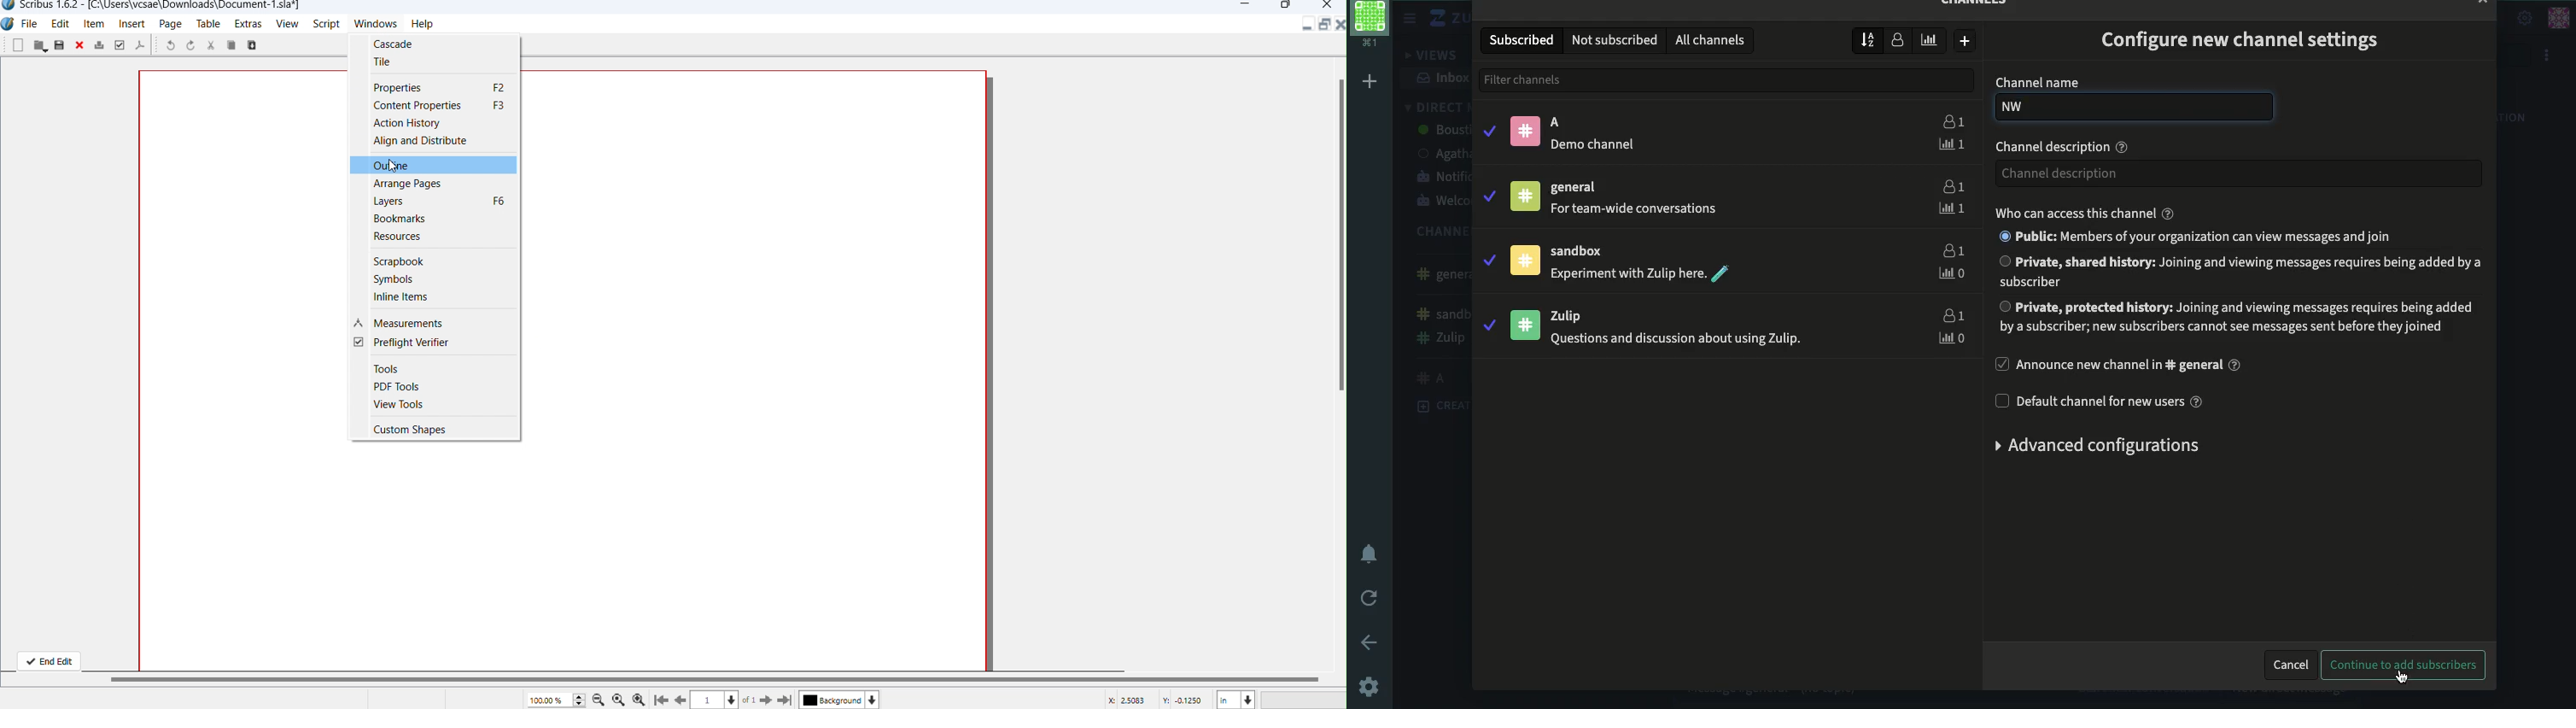 Image resolution: width=2576 pixels, height=728 pixels. What do you see at coordinates (766, 699) in the screenshot?
I see `foward` at bounding box center [766, 699].